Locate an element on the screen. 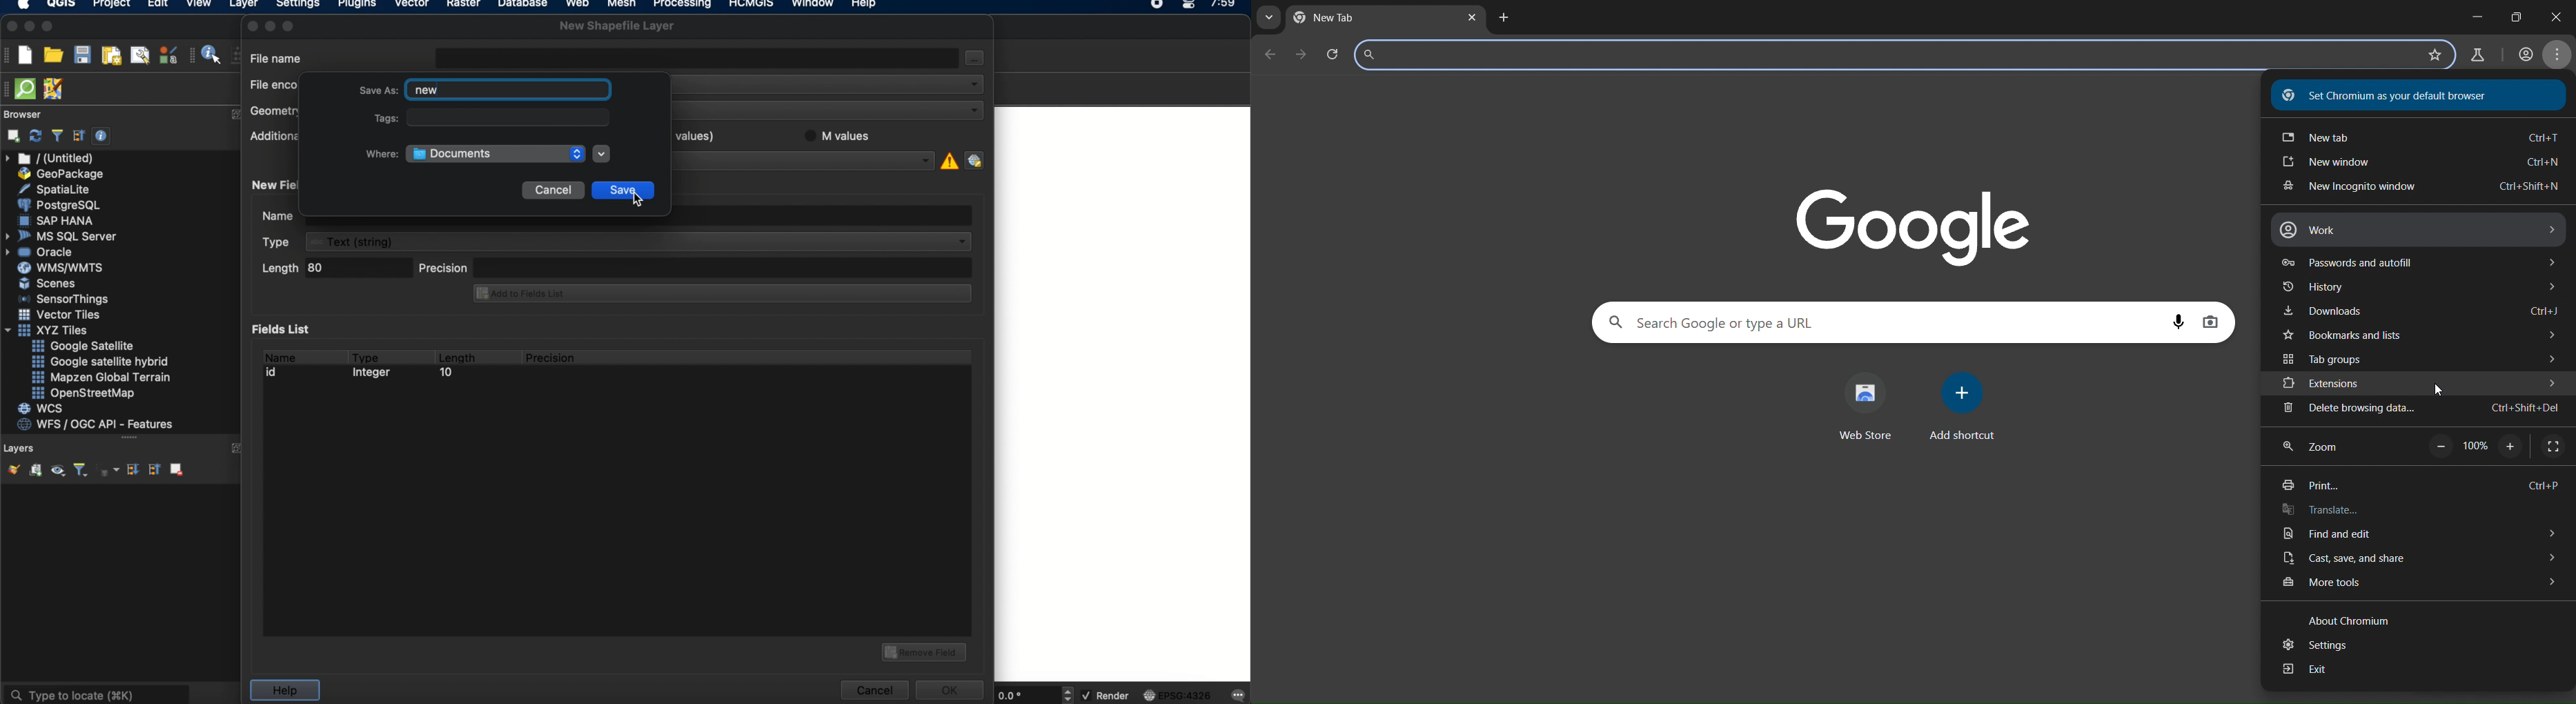 This screenshot has width=2576, height=728. new paint layout is located at coordinates (110, 57).